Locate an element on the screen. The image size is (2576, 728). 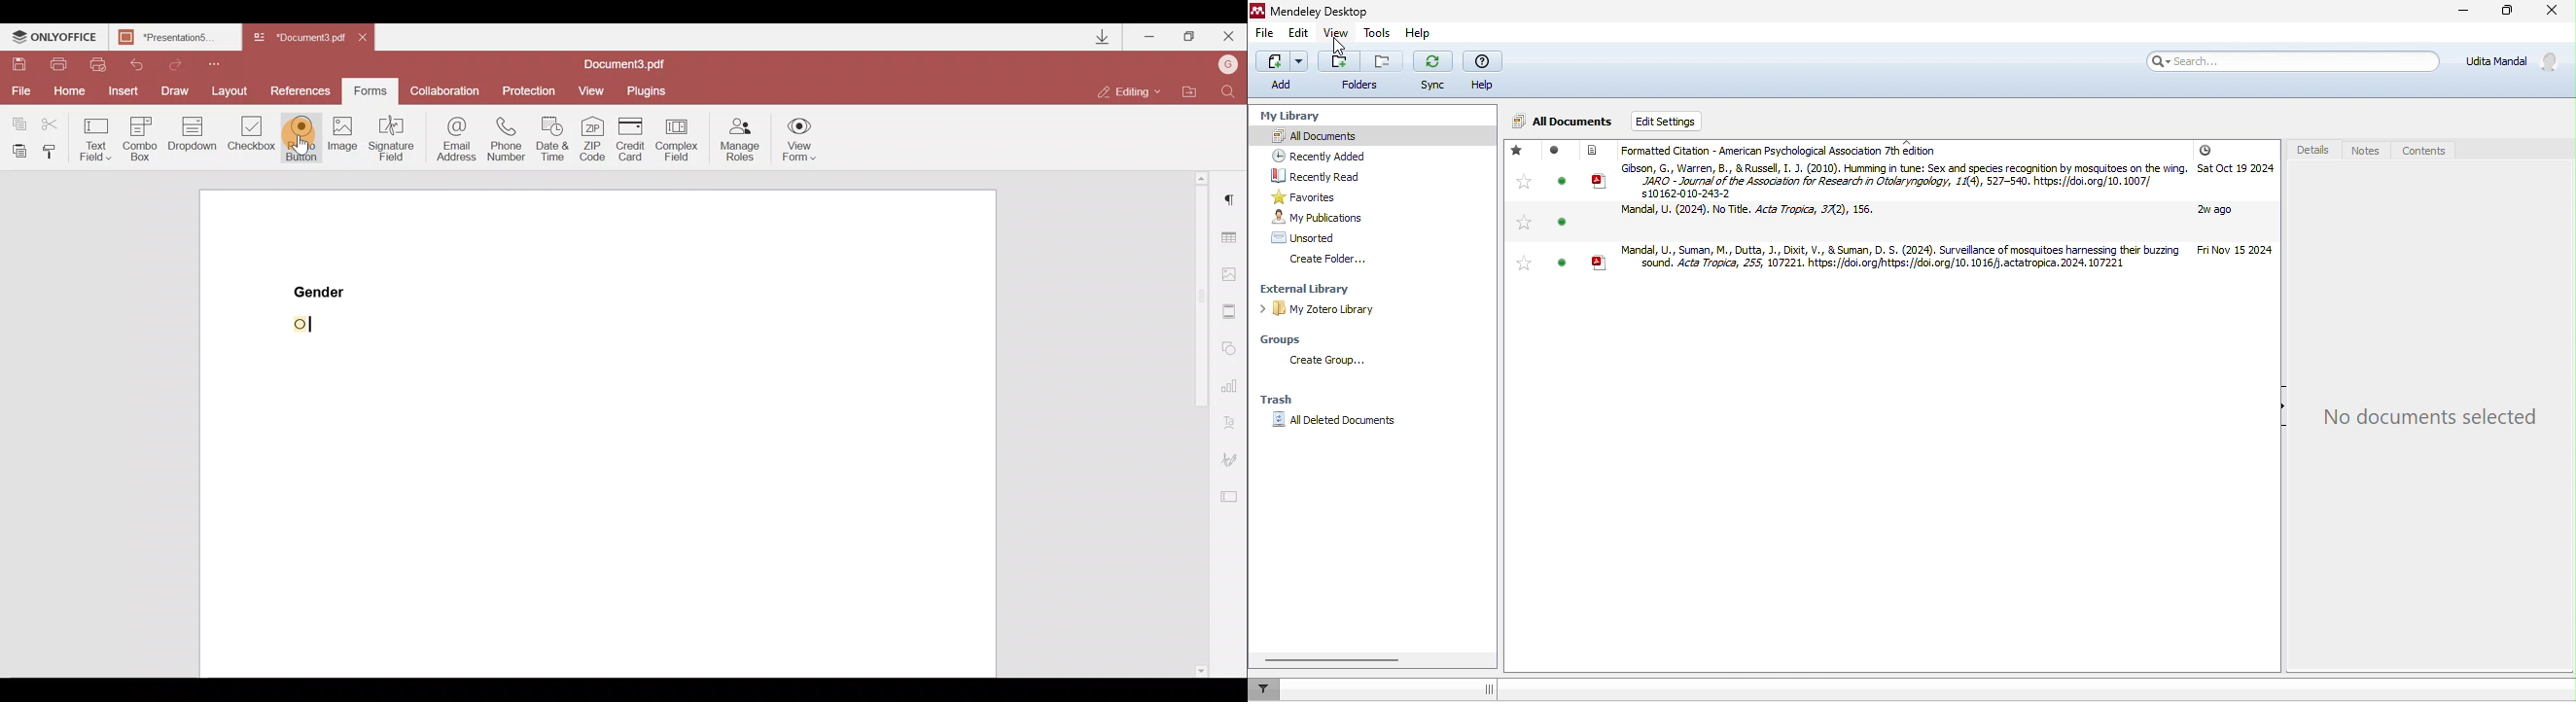
my zotero library is located at coordinates (1322, 309).